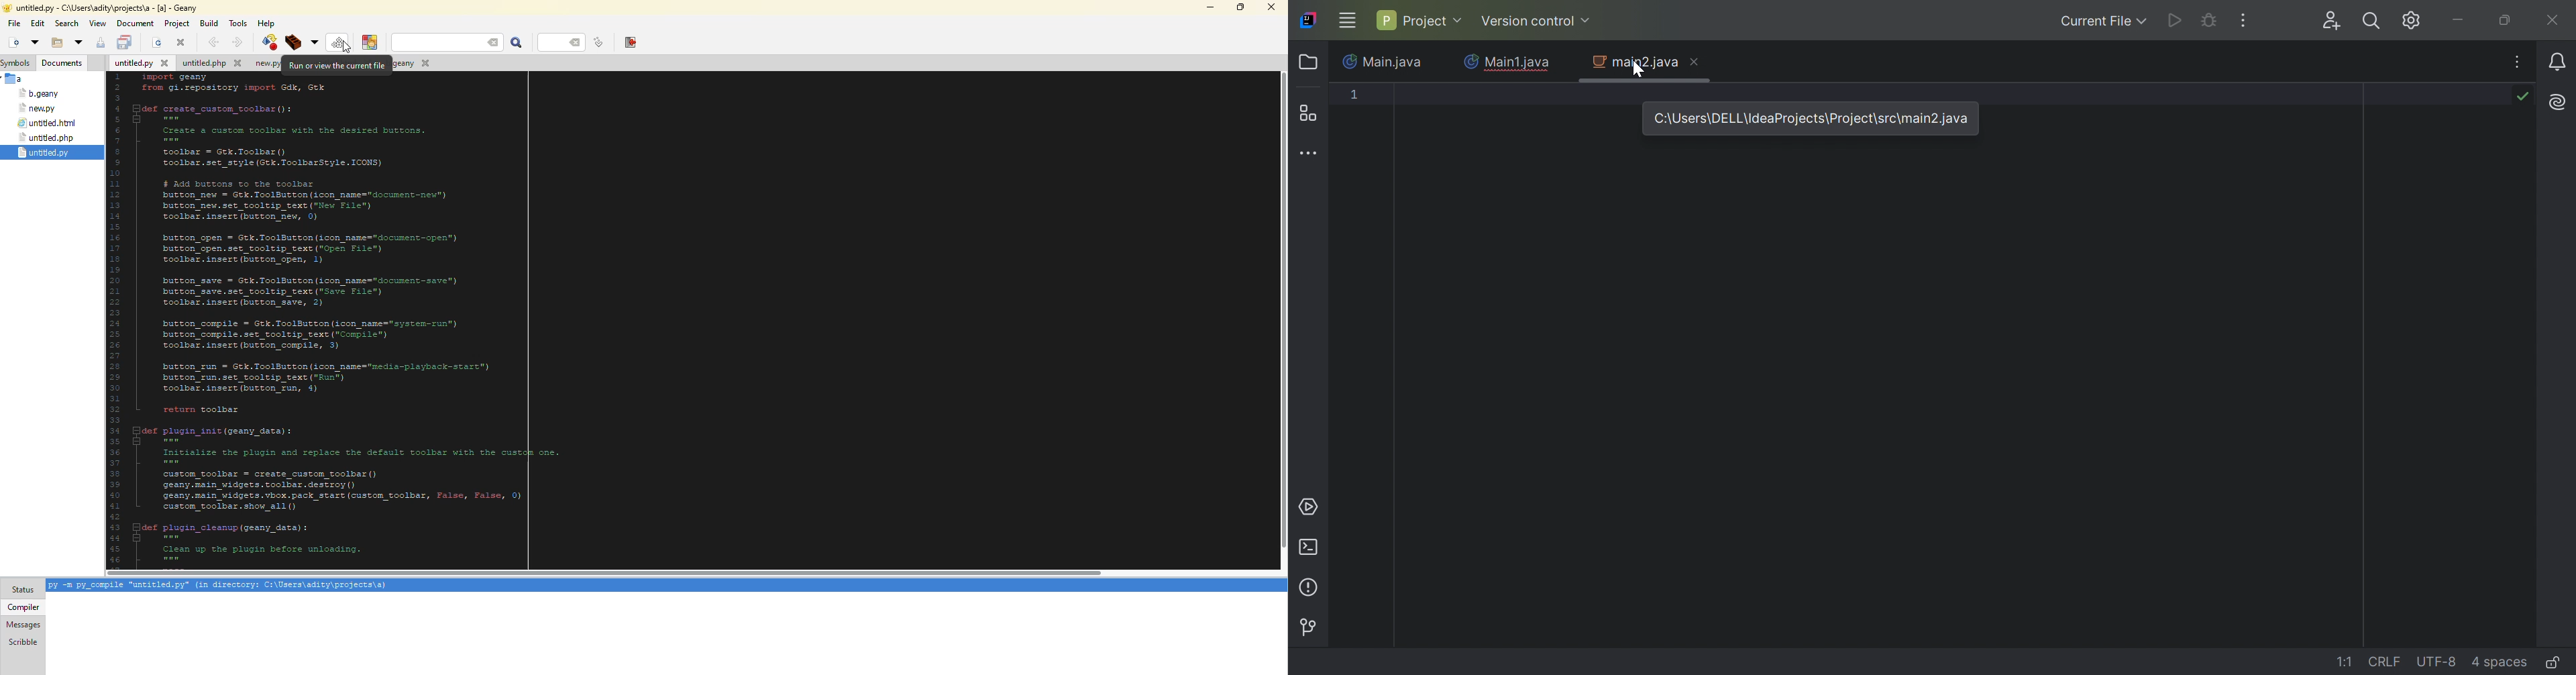 Image resolution: width=2576 pixels, height=700 pixels. What do you see at coordinates (330, 321) in the screenshot?
I see `code` at bounding box center [330, 321].